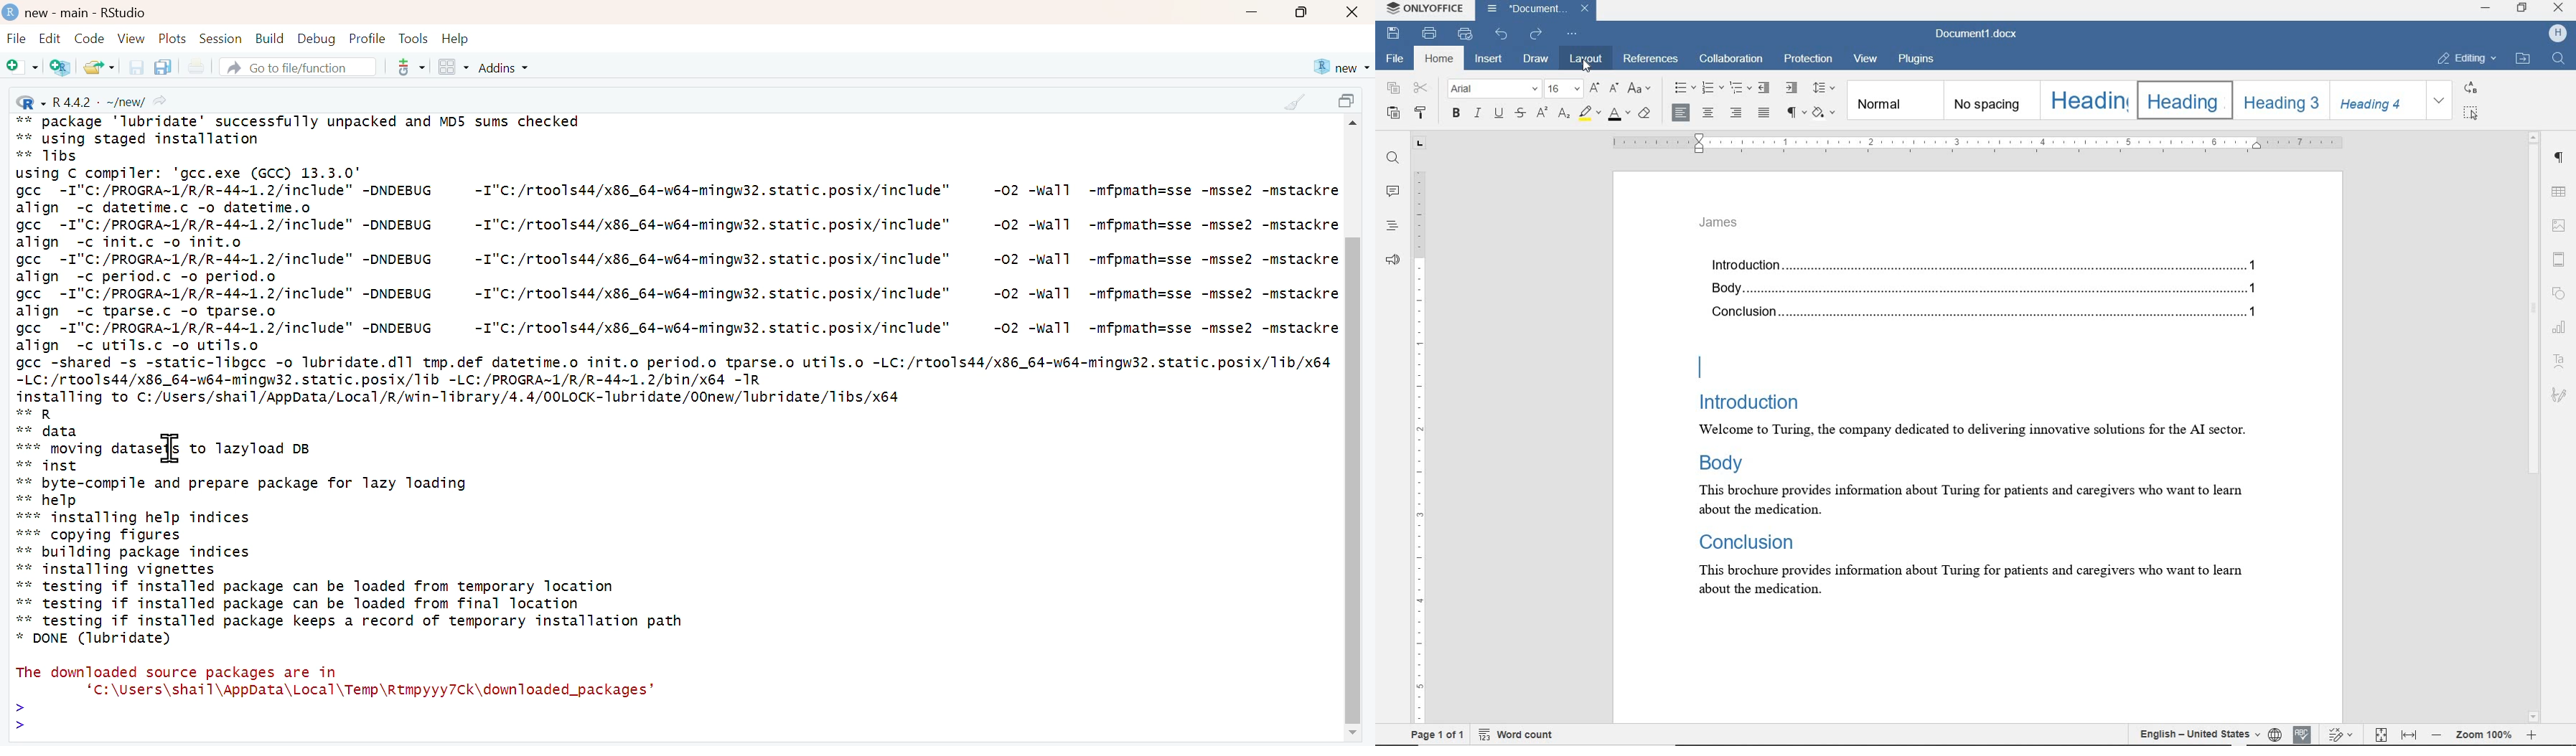  Describe the element at coordinates (173, 38) in the screenshot. I see `Plots` at that location.